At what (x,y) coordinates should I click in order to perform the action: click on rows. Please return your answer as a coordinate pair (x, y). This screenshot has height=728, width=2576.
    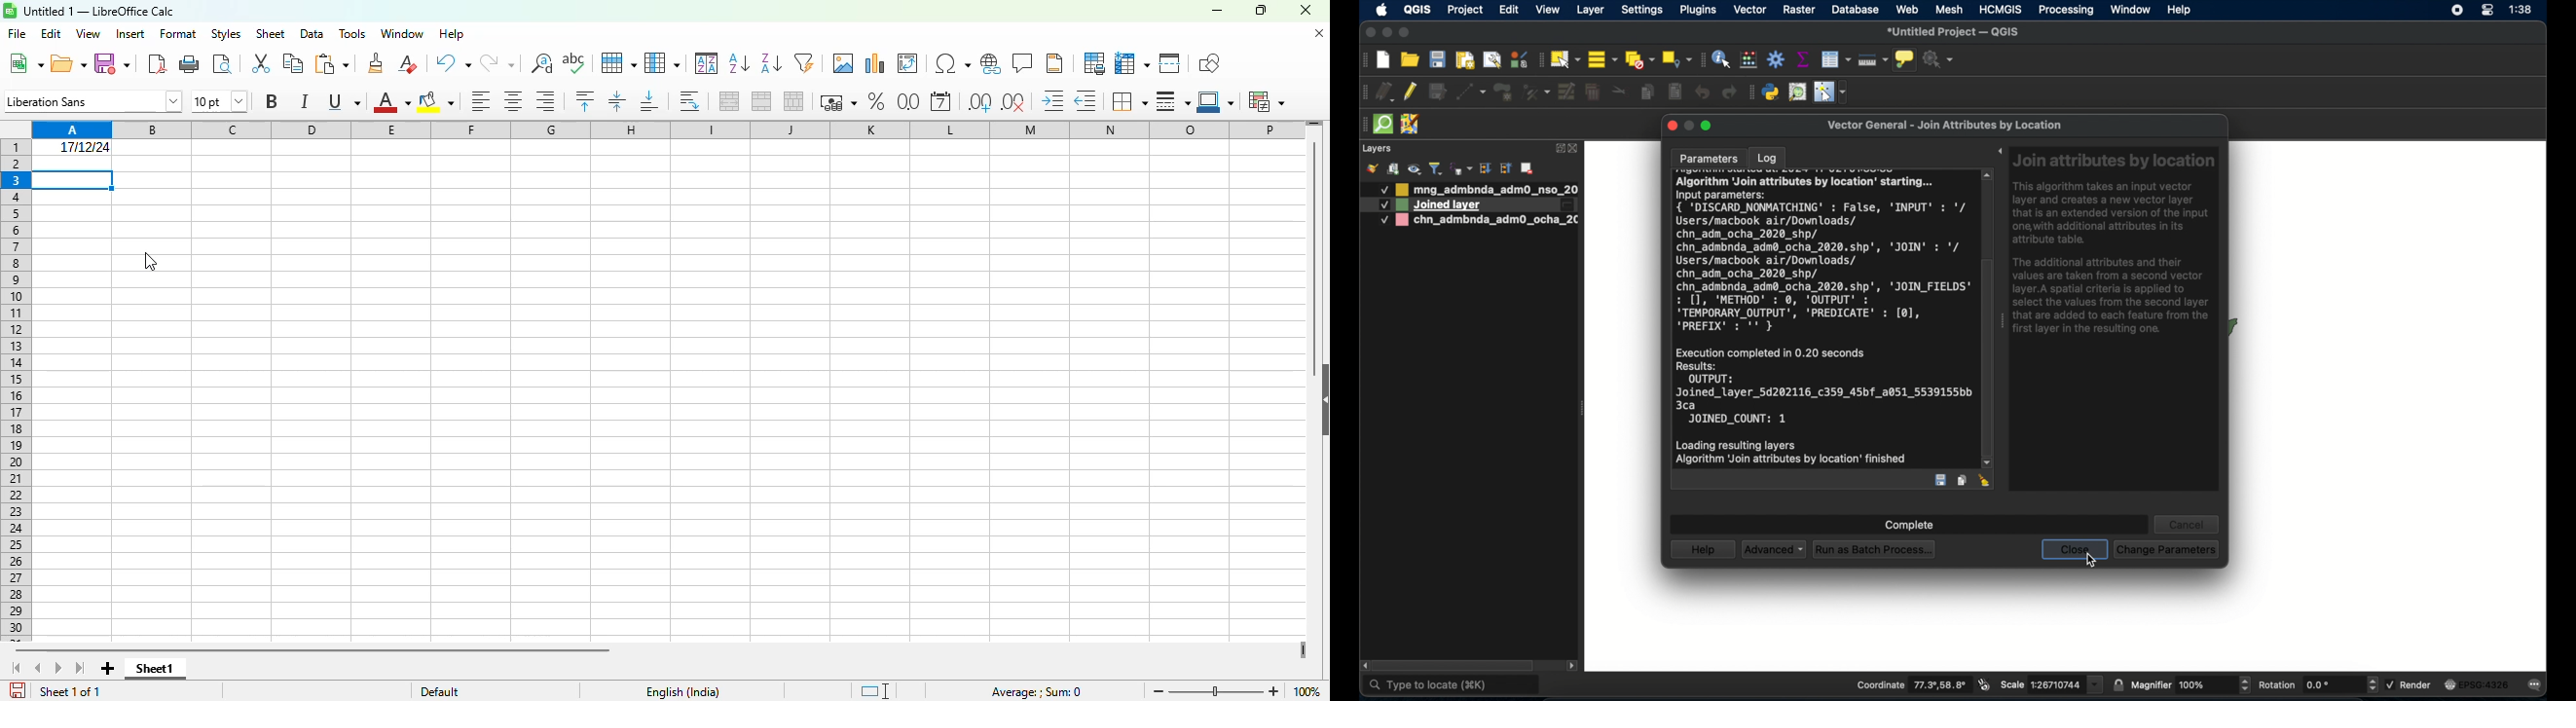
    Looking at the image, I should click on (15, 390).